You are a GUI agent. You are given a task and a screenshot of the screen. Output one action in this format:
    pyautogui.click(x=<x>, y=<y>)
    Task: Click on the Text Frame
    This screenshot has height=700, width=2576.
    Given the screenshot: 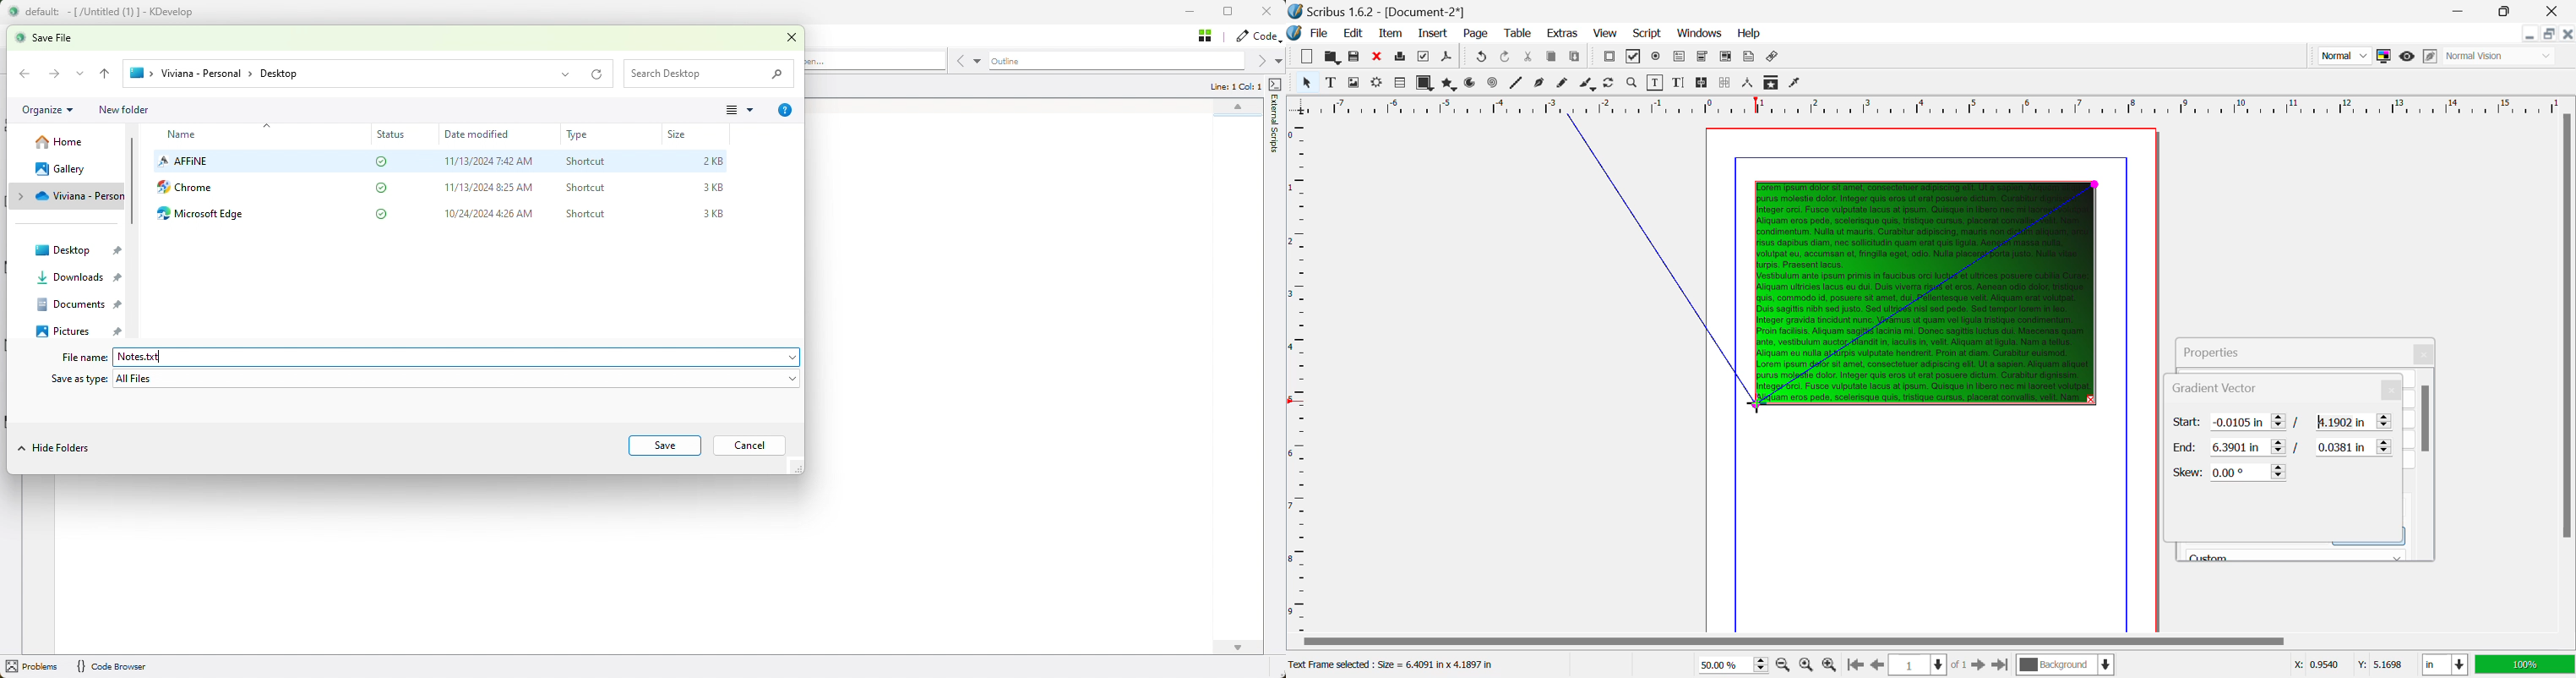 What is the action you would take?
    pyautogui.click(x=1331, y=82)
    